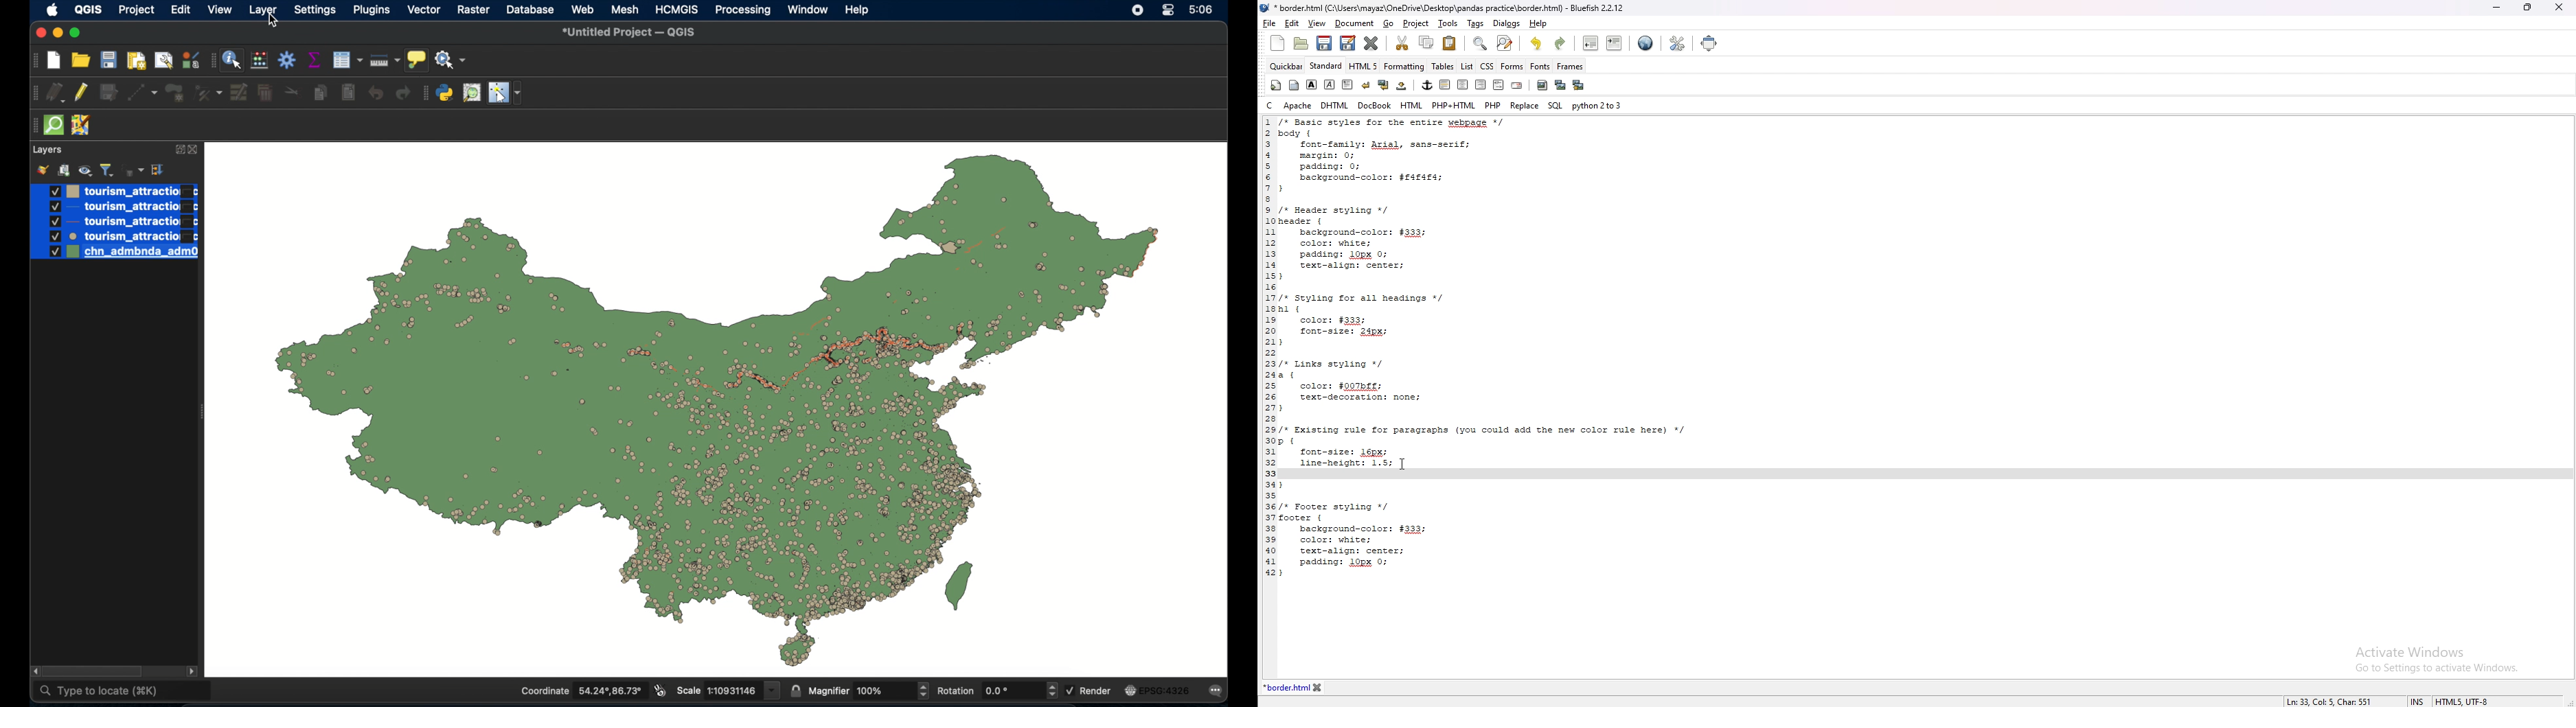 This screenshot has width=2576, height=728. I want to click on drag handle, so click(212, 60).